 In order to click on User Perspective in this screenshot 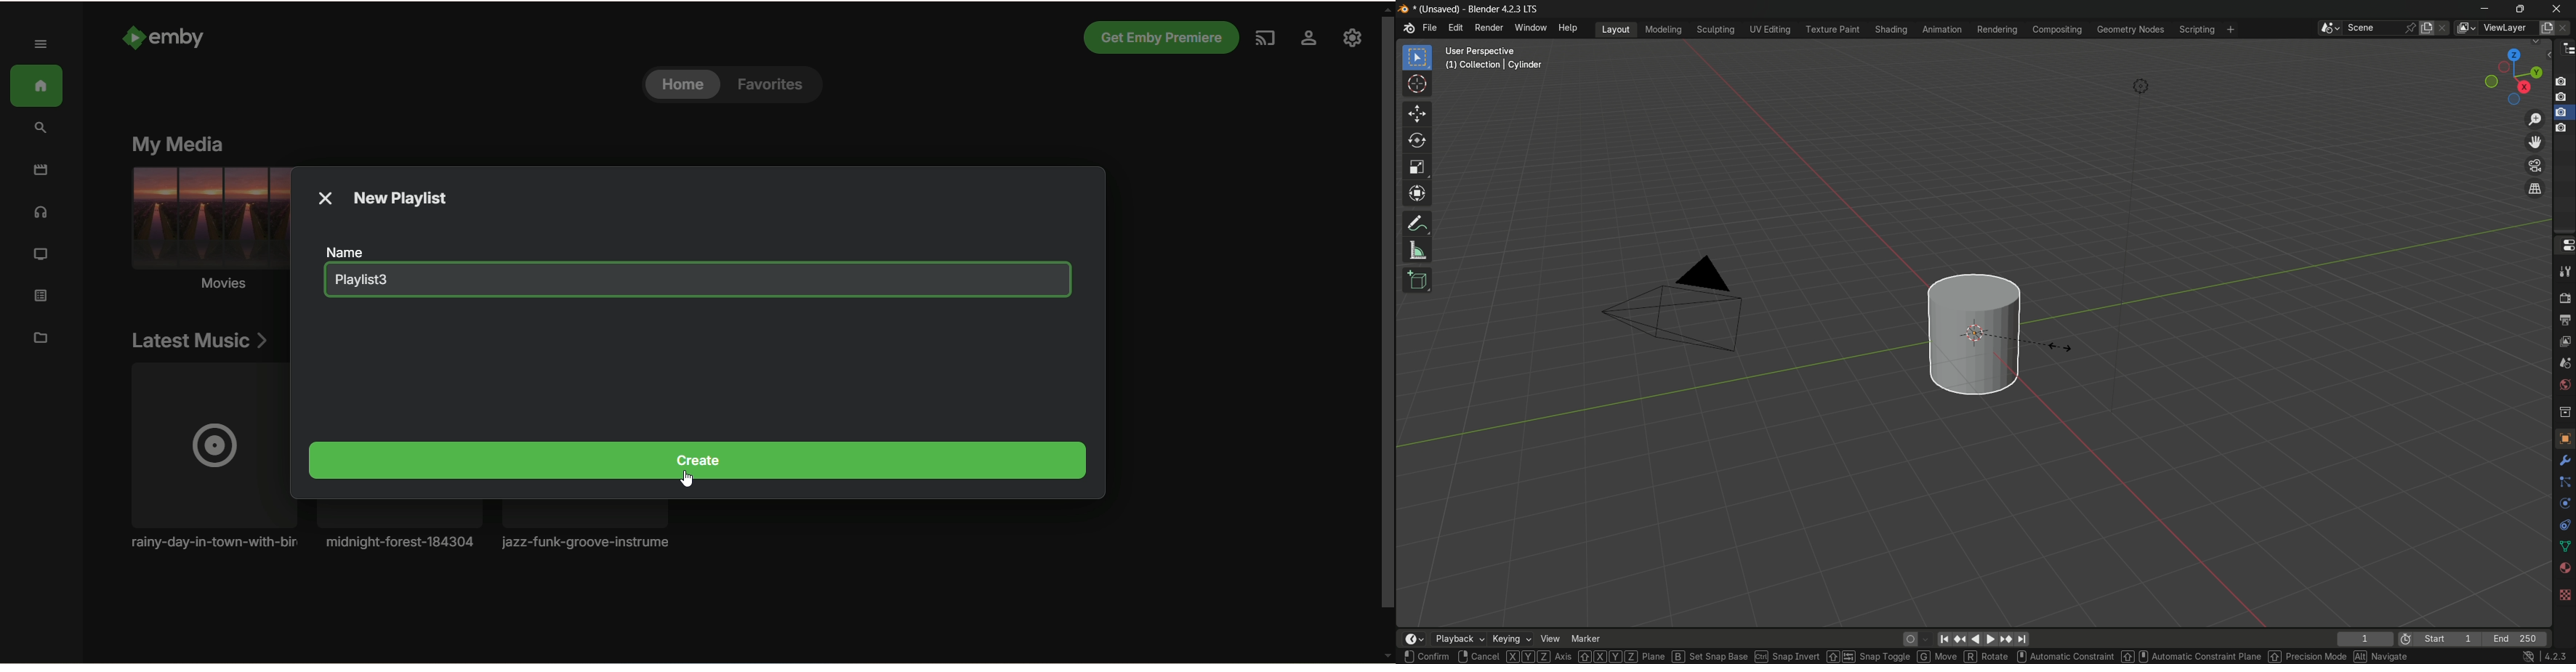, I will do `click(1495, 50)`.